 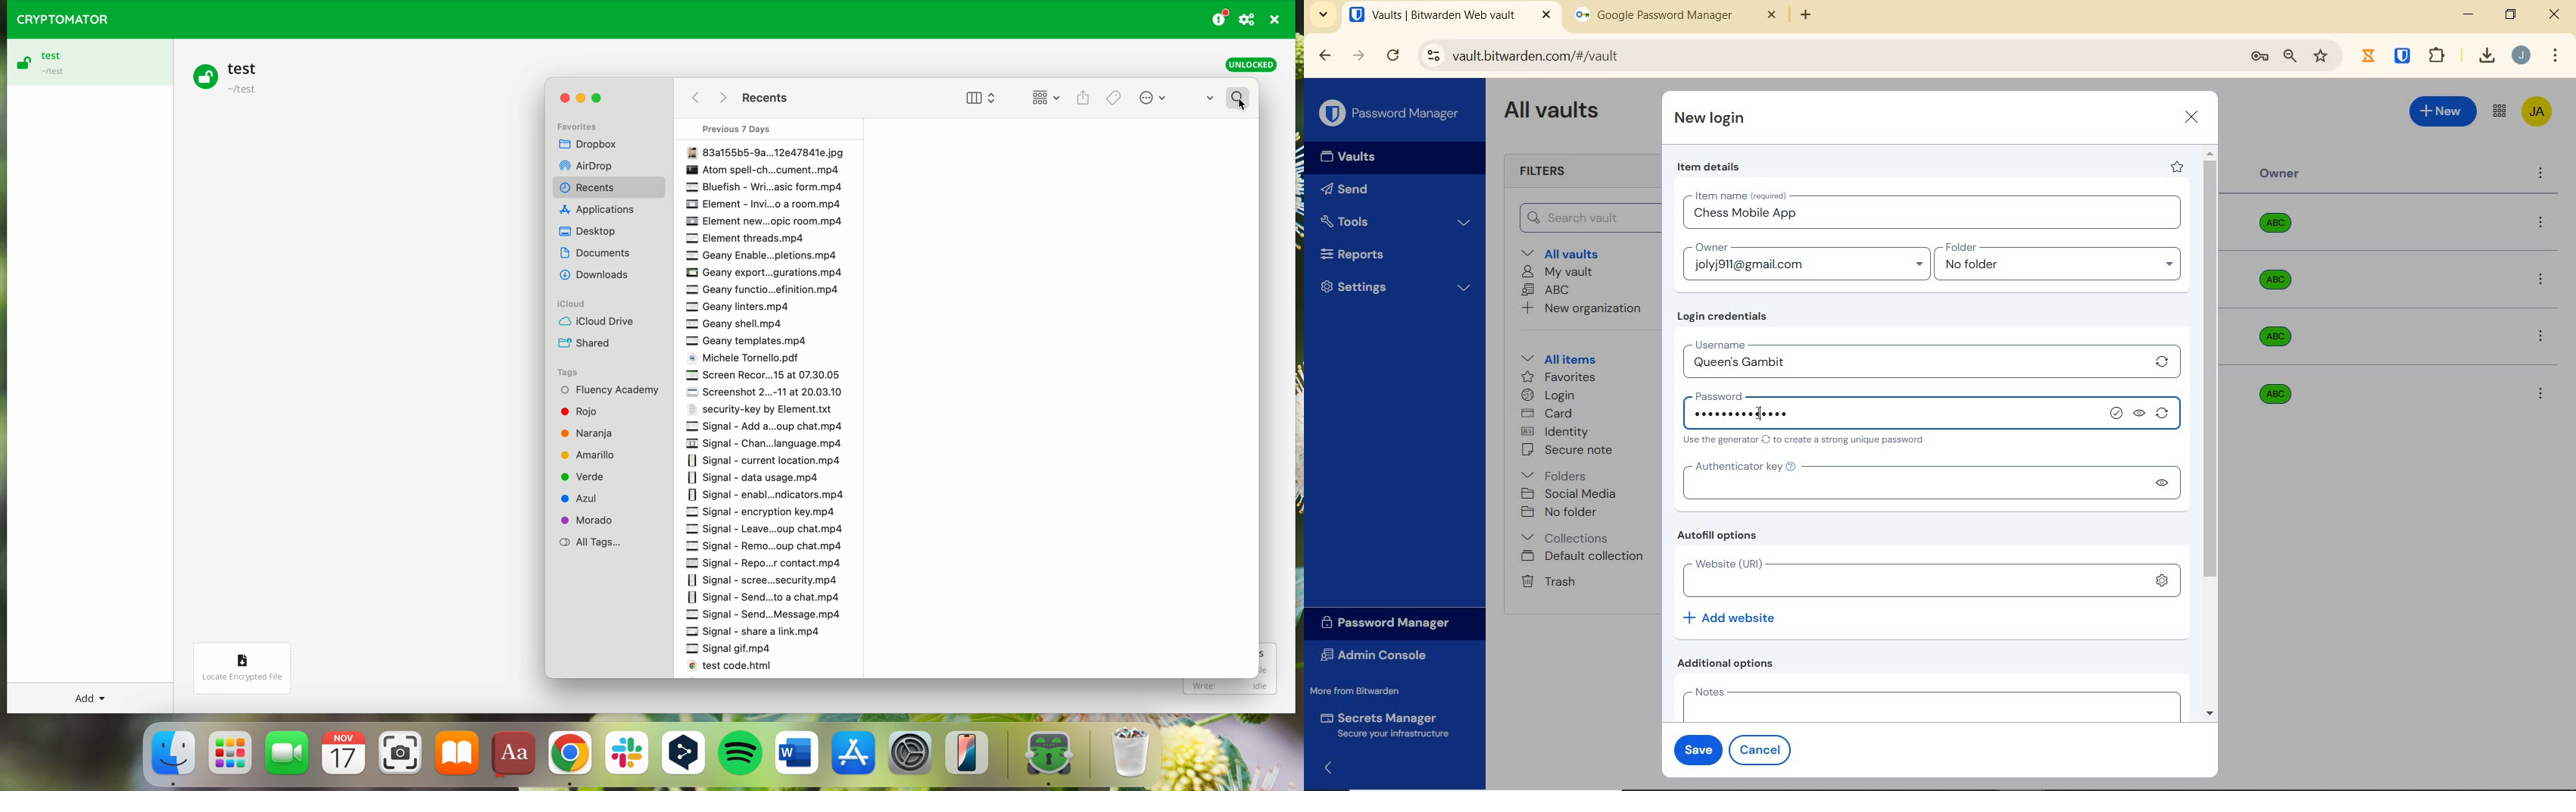 I want to click on ABC, so click(x=1545, y=289).